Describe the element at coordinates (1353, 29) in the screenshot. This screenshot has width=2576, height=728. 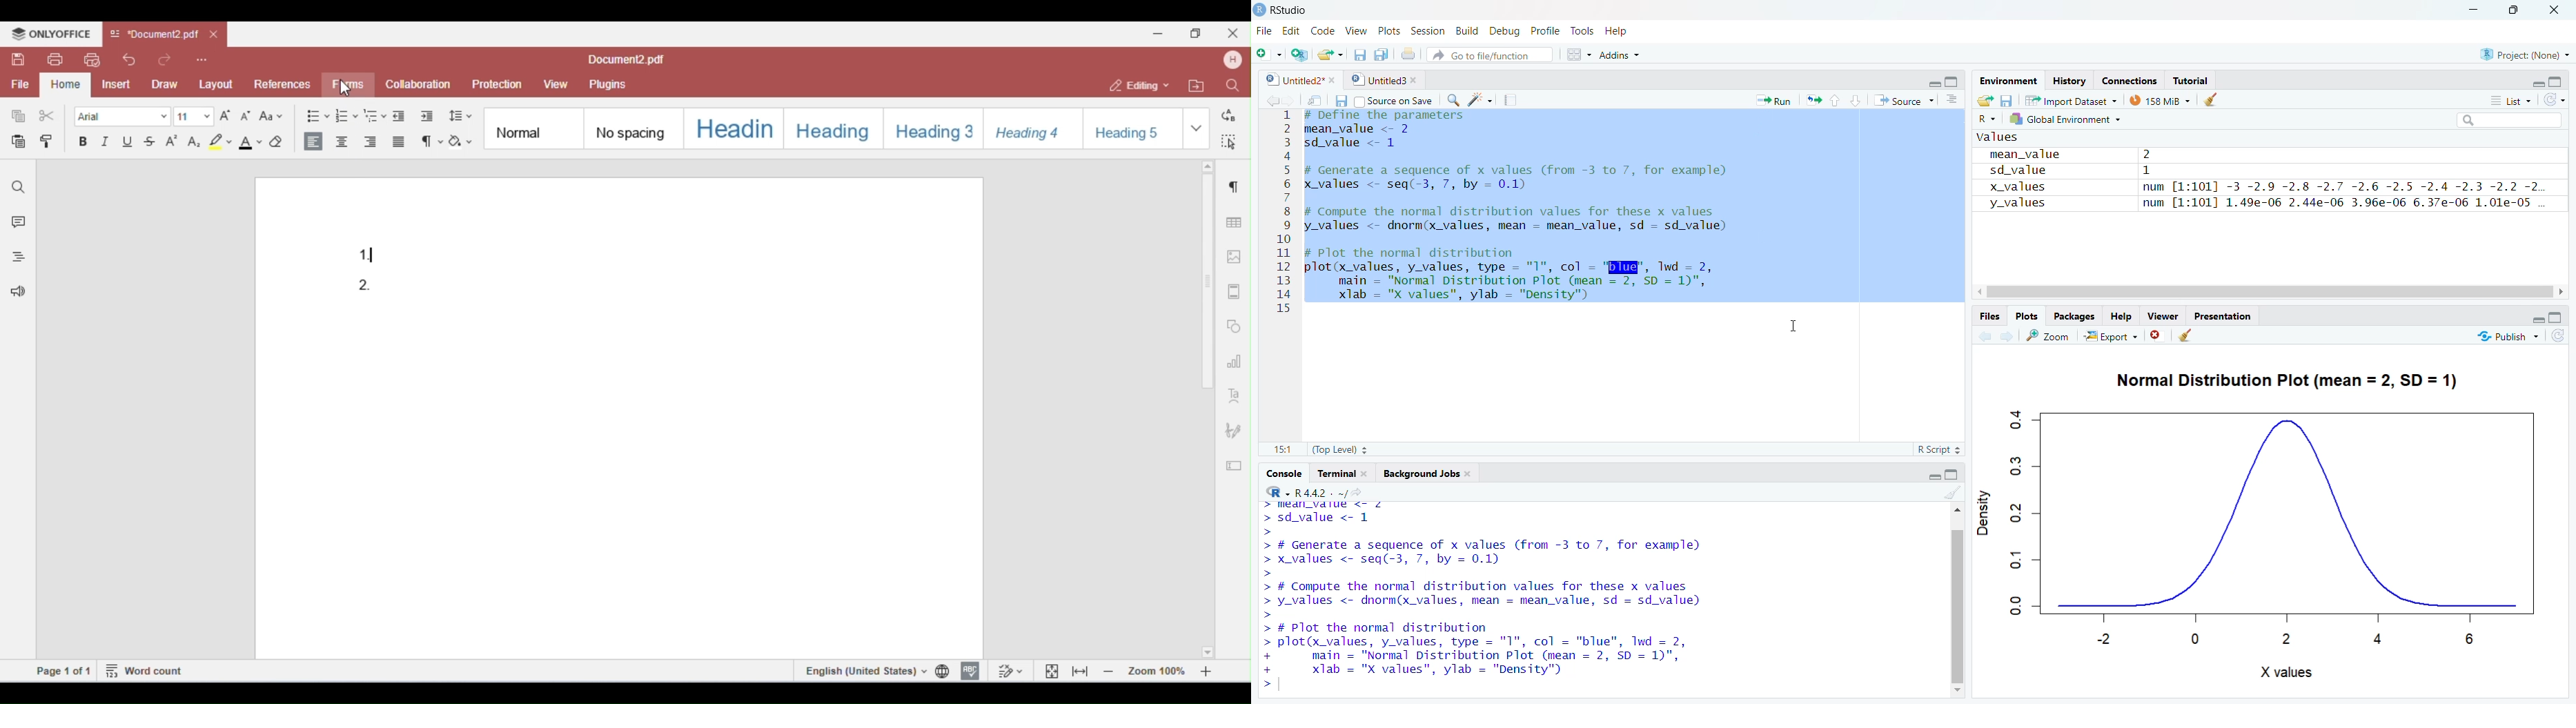
I see `View` at that location.